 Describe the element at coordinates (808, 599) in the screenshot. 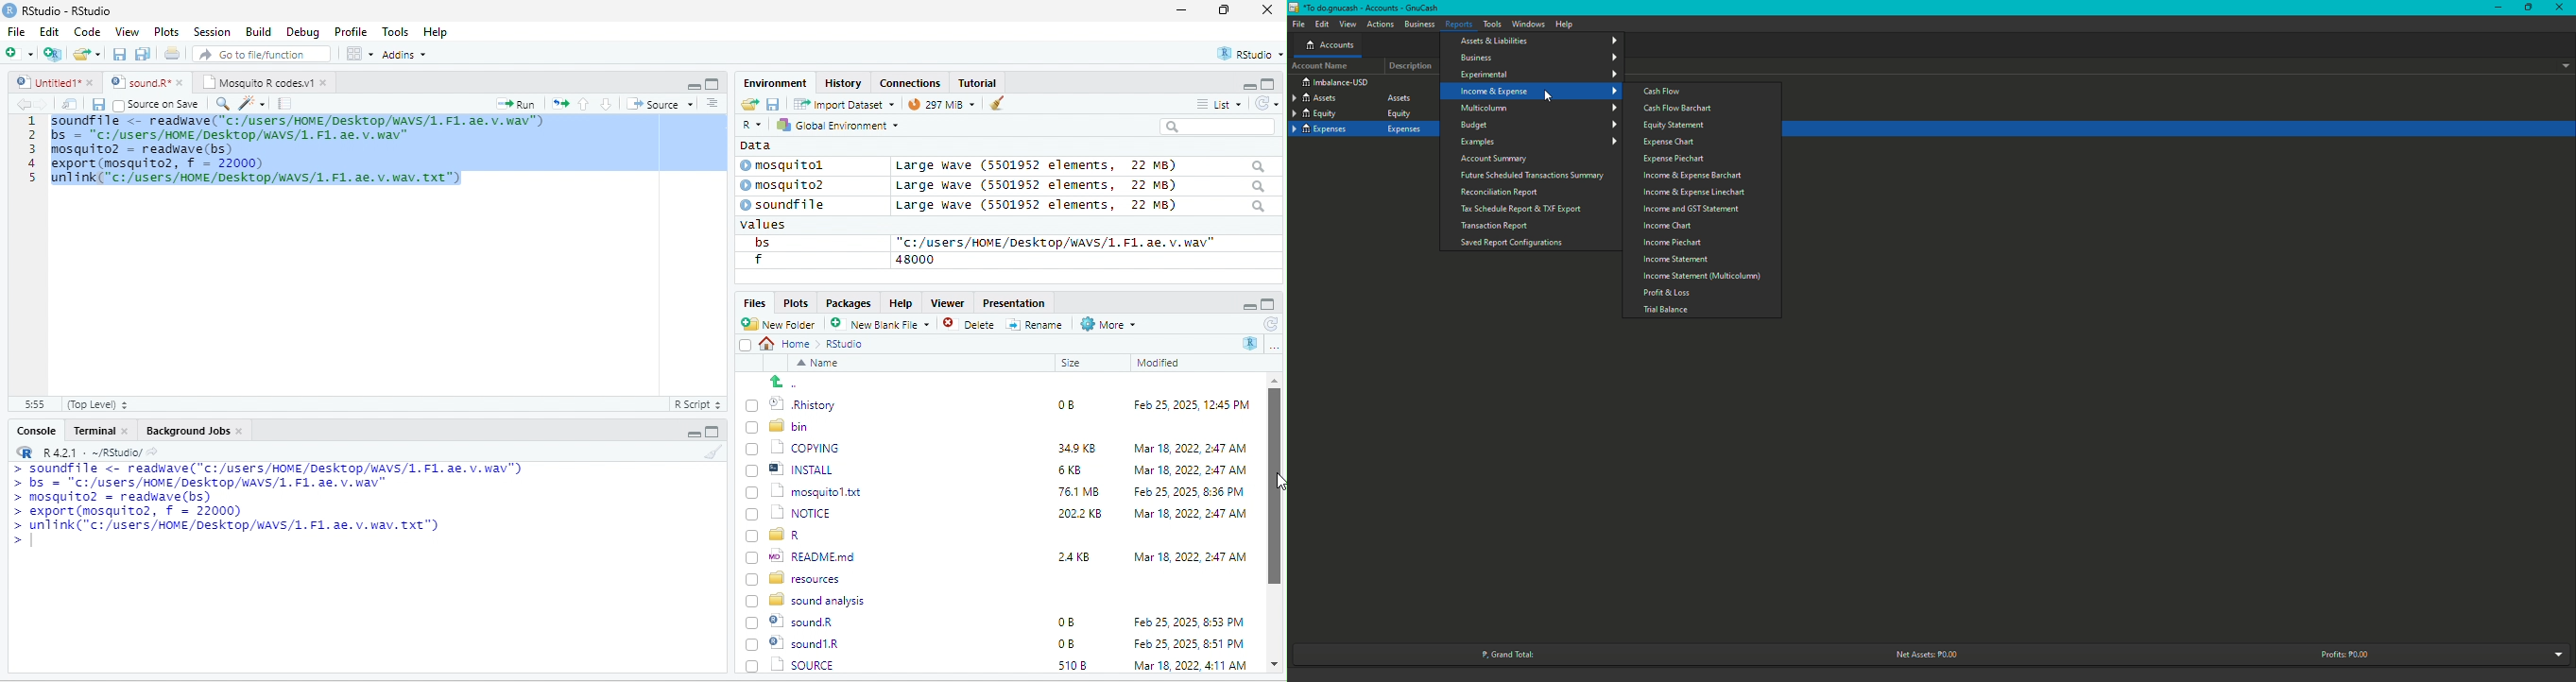

I see `8 sound analysis` at that location.